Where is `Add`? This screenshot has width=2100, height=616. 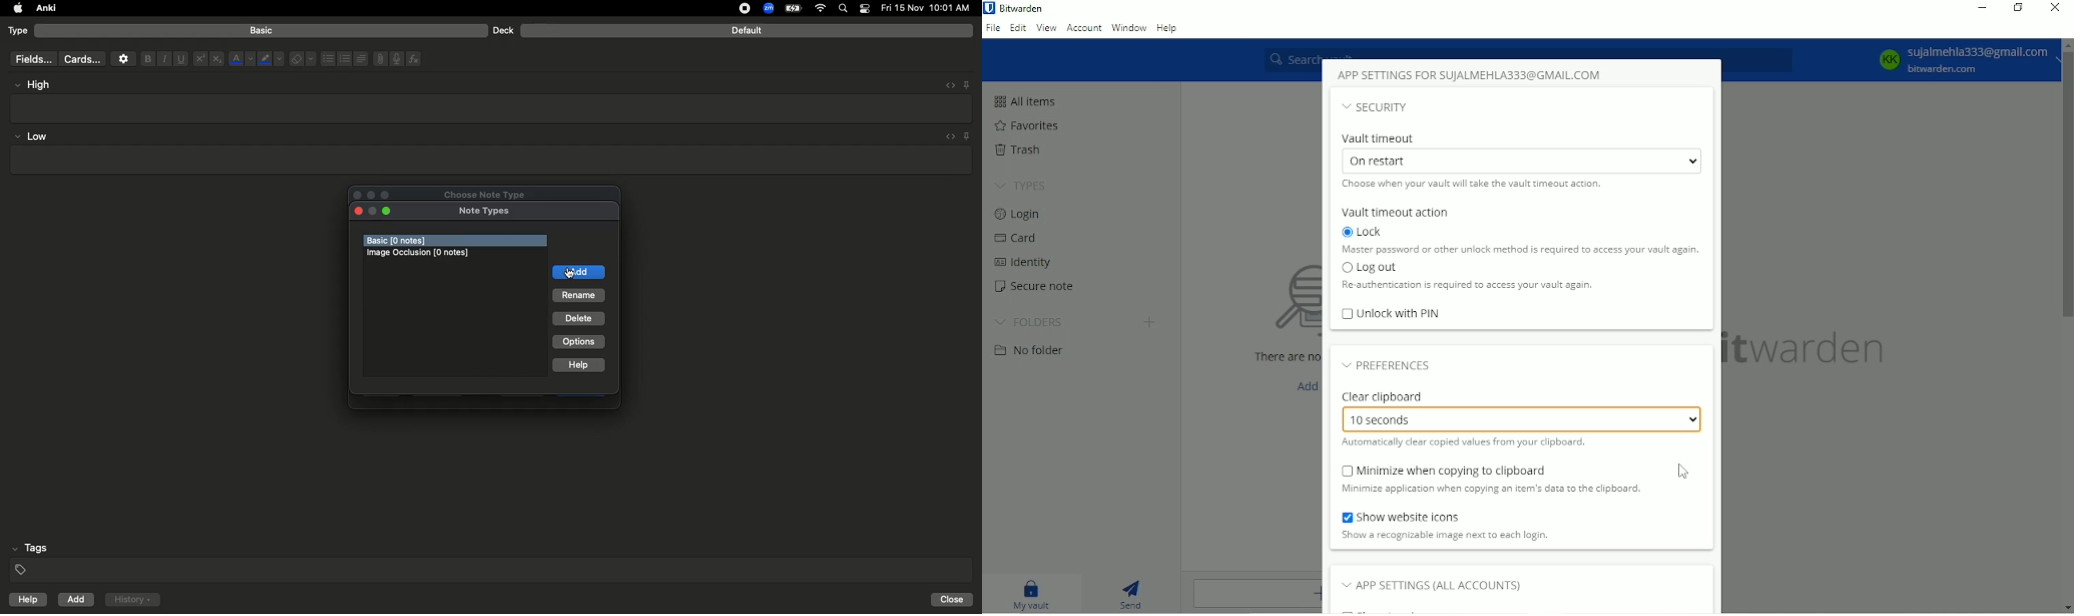
Add is located at coordinates (77, 600).